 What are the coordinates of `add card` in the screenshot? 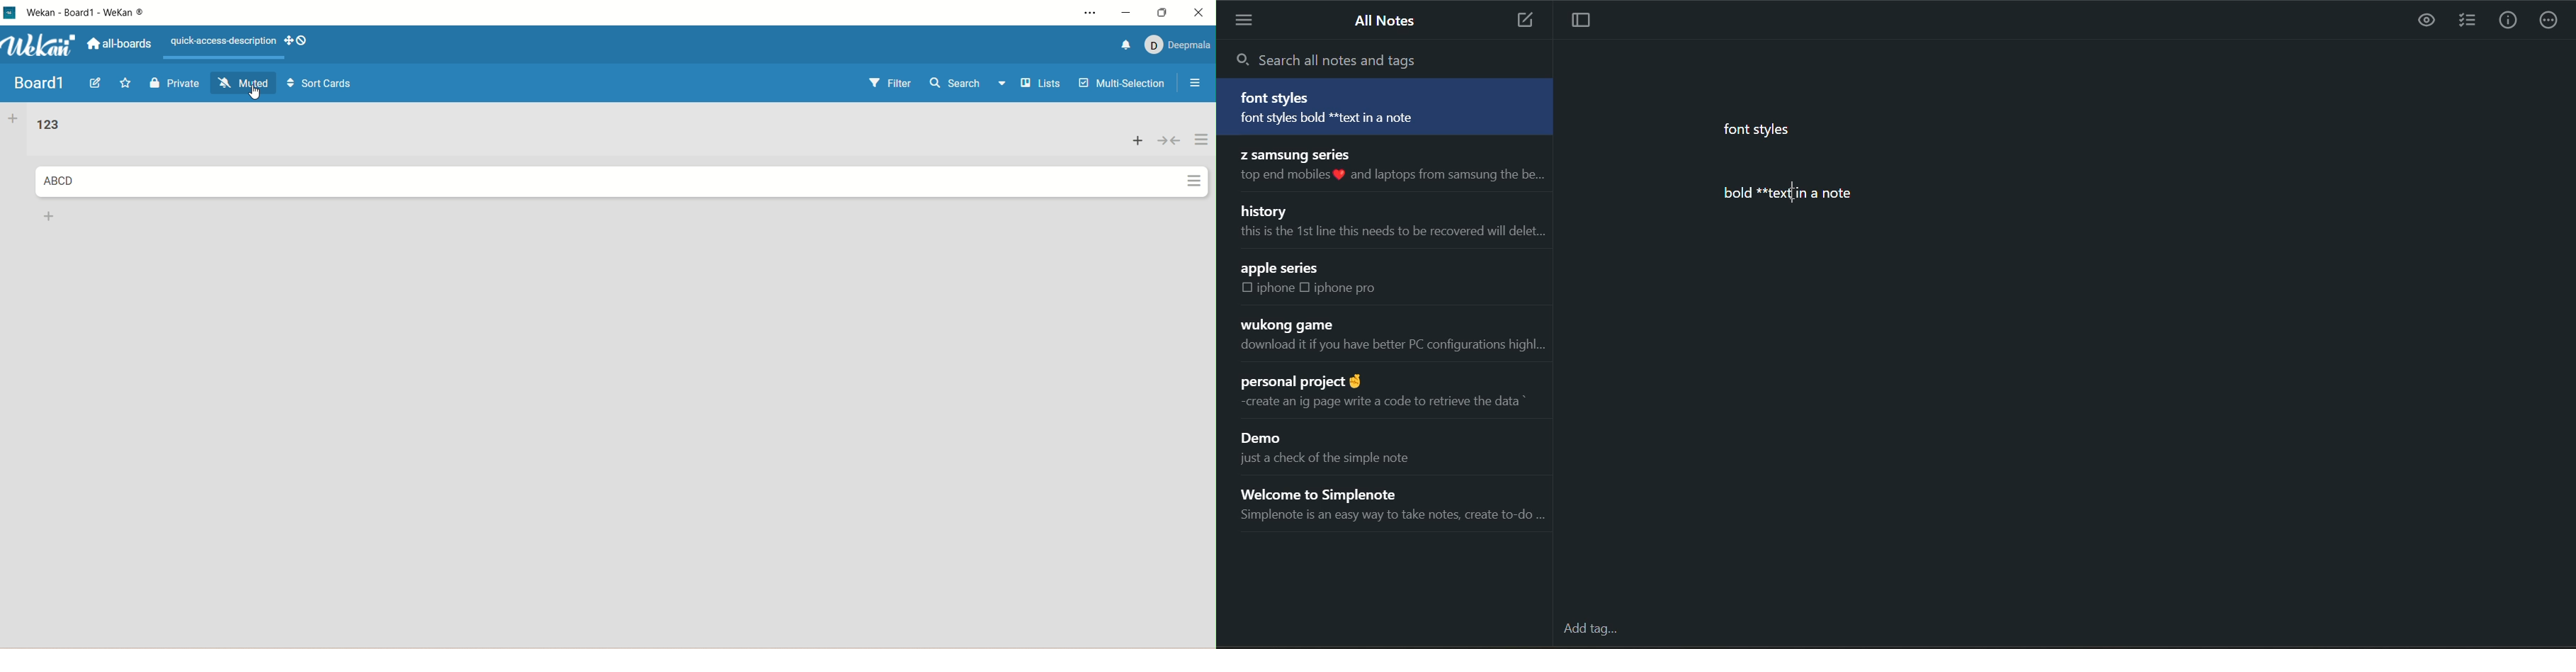 It's located at (46, 216).